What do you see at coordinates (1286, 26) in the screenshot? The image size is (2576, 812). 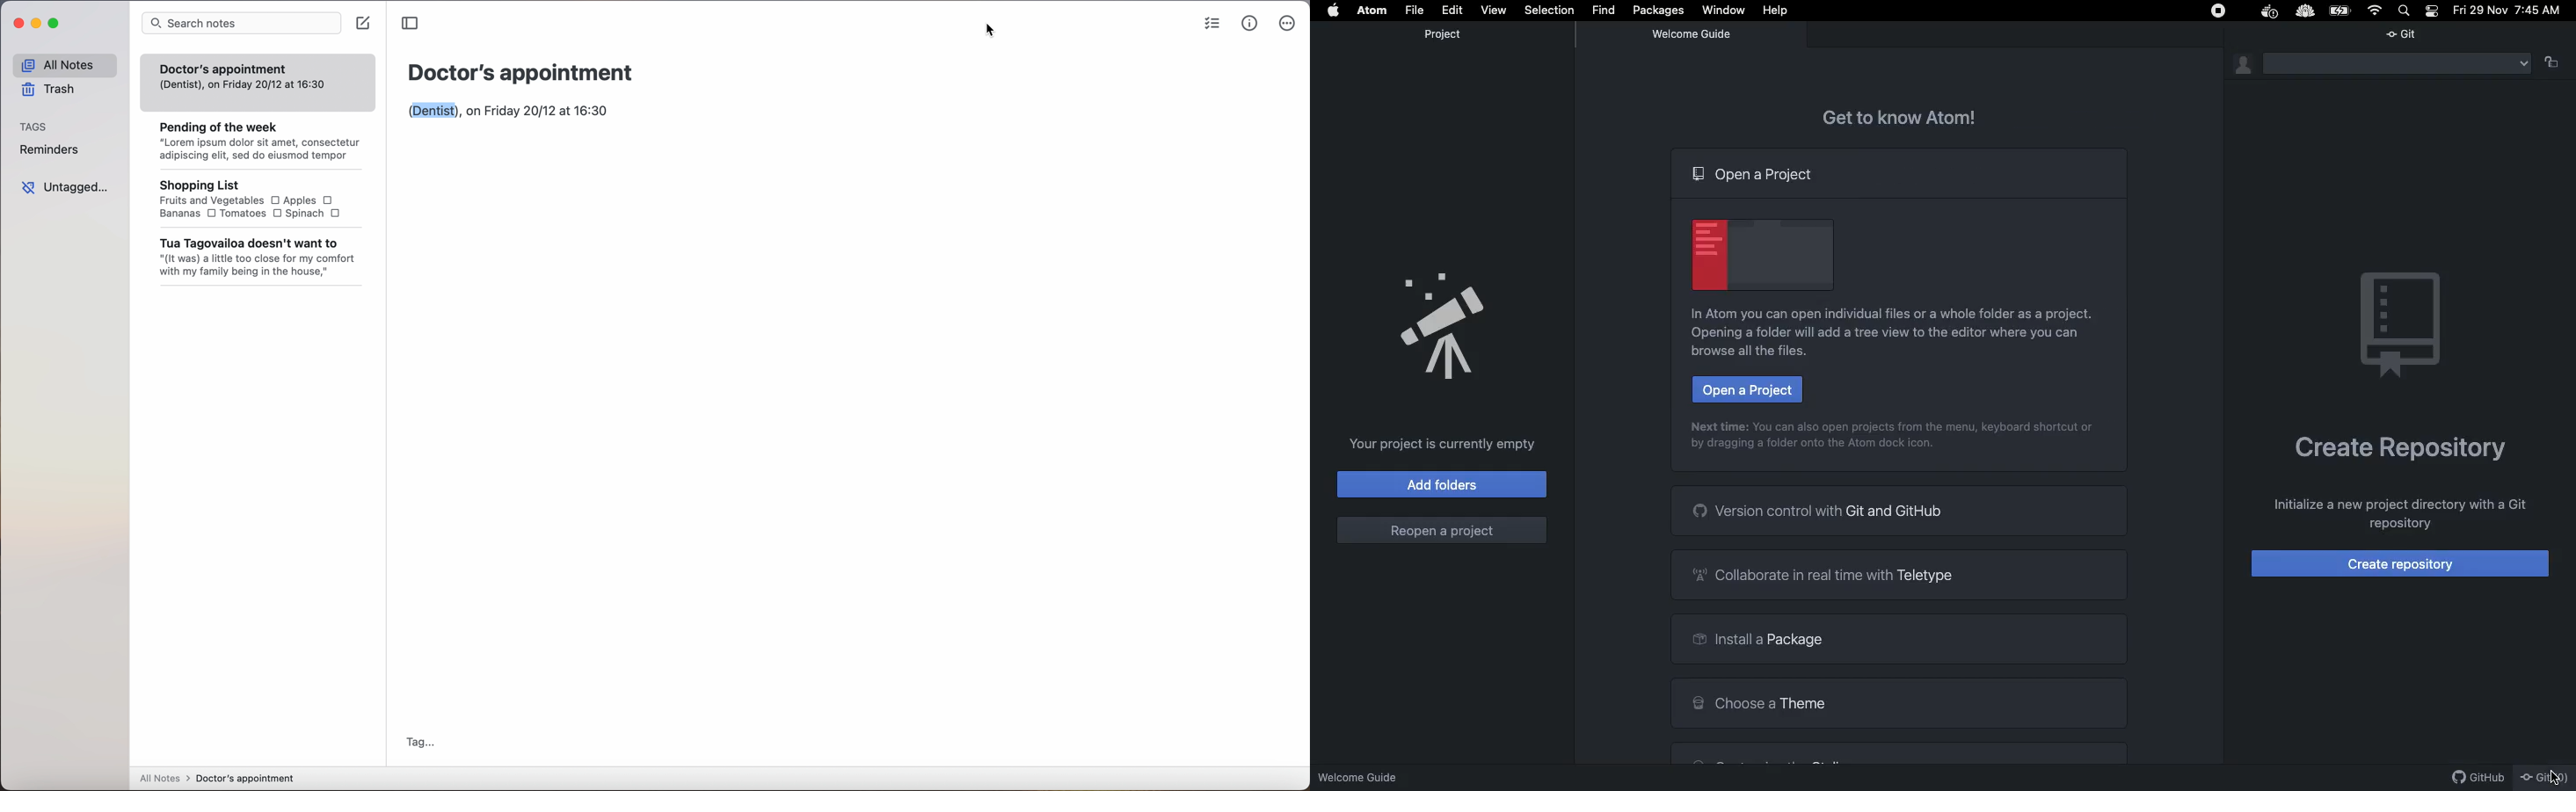 I see `more options` at bounding box center [1286, 26].